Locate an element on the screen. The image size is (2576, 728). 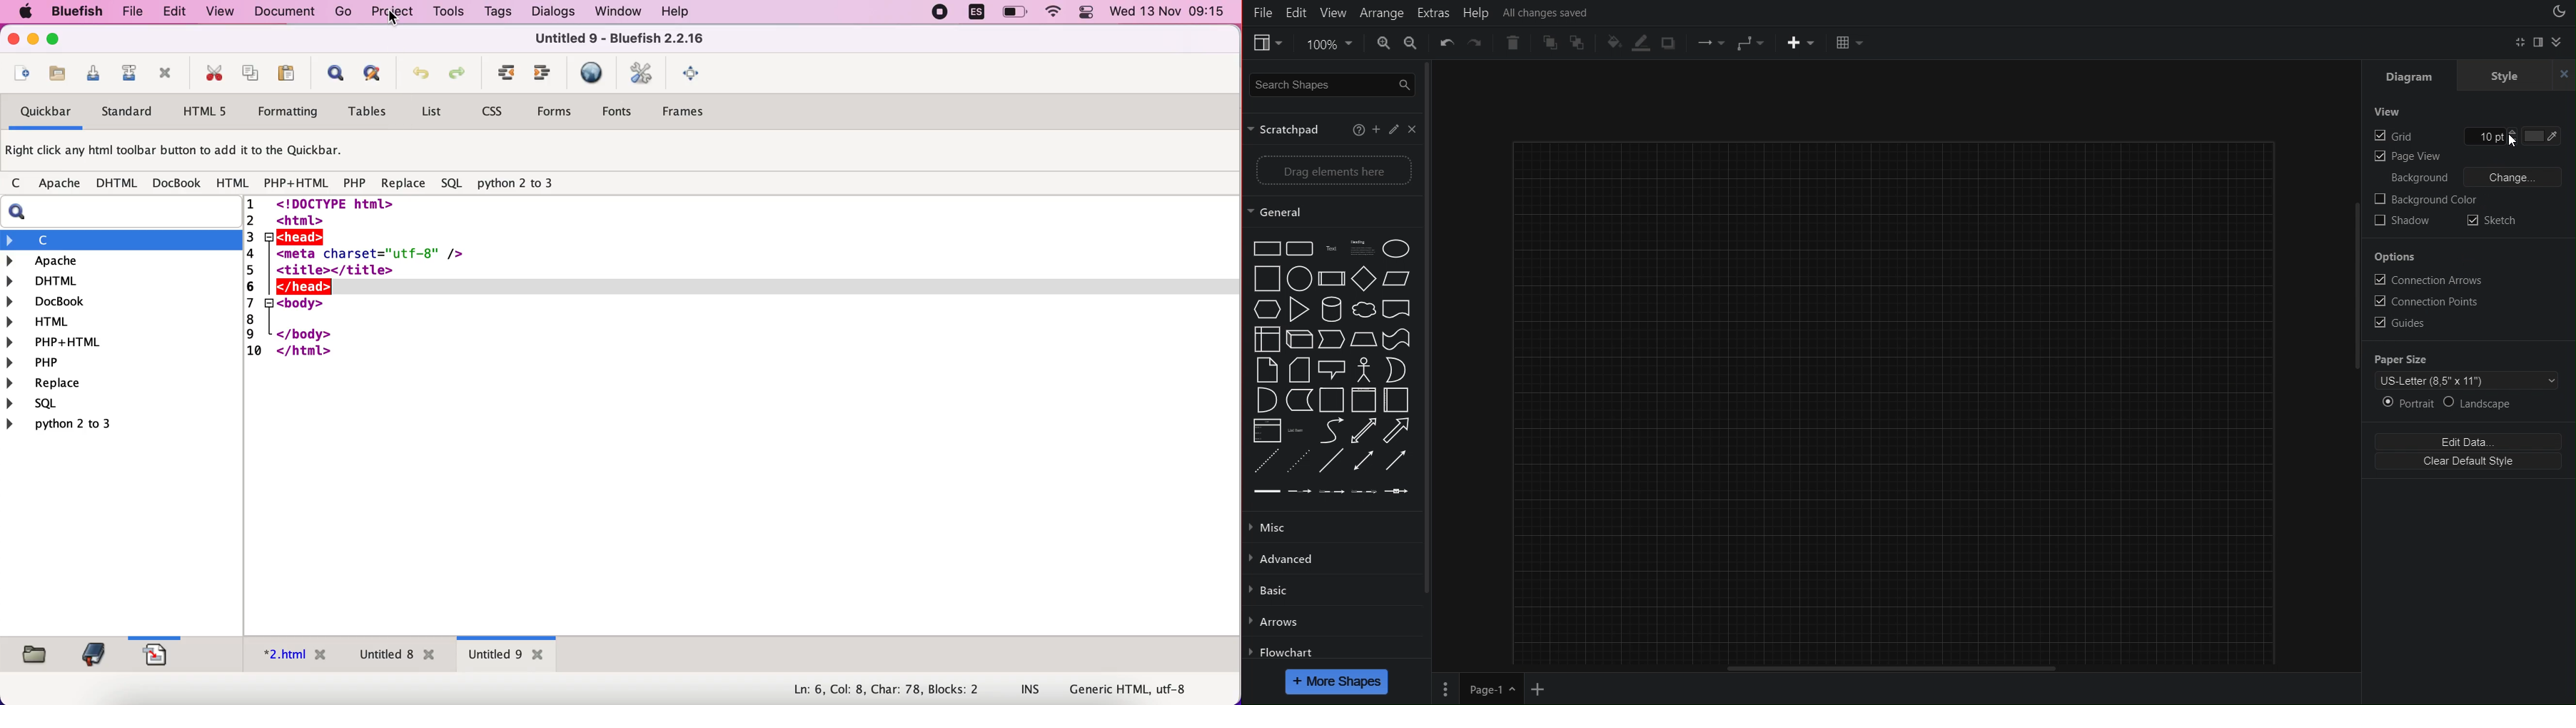
Style is located at coordinates (2517, 77).